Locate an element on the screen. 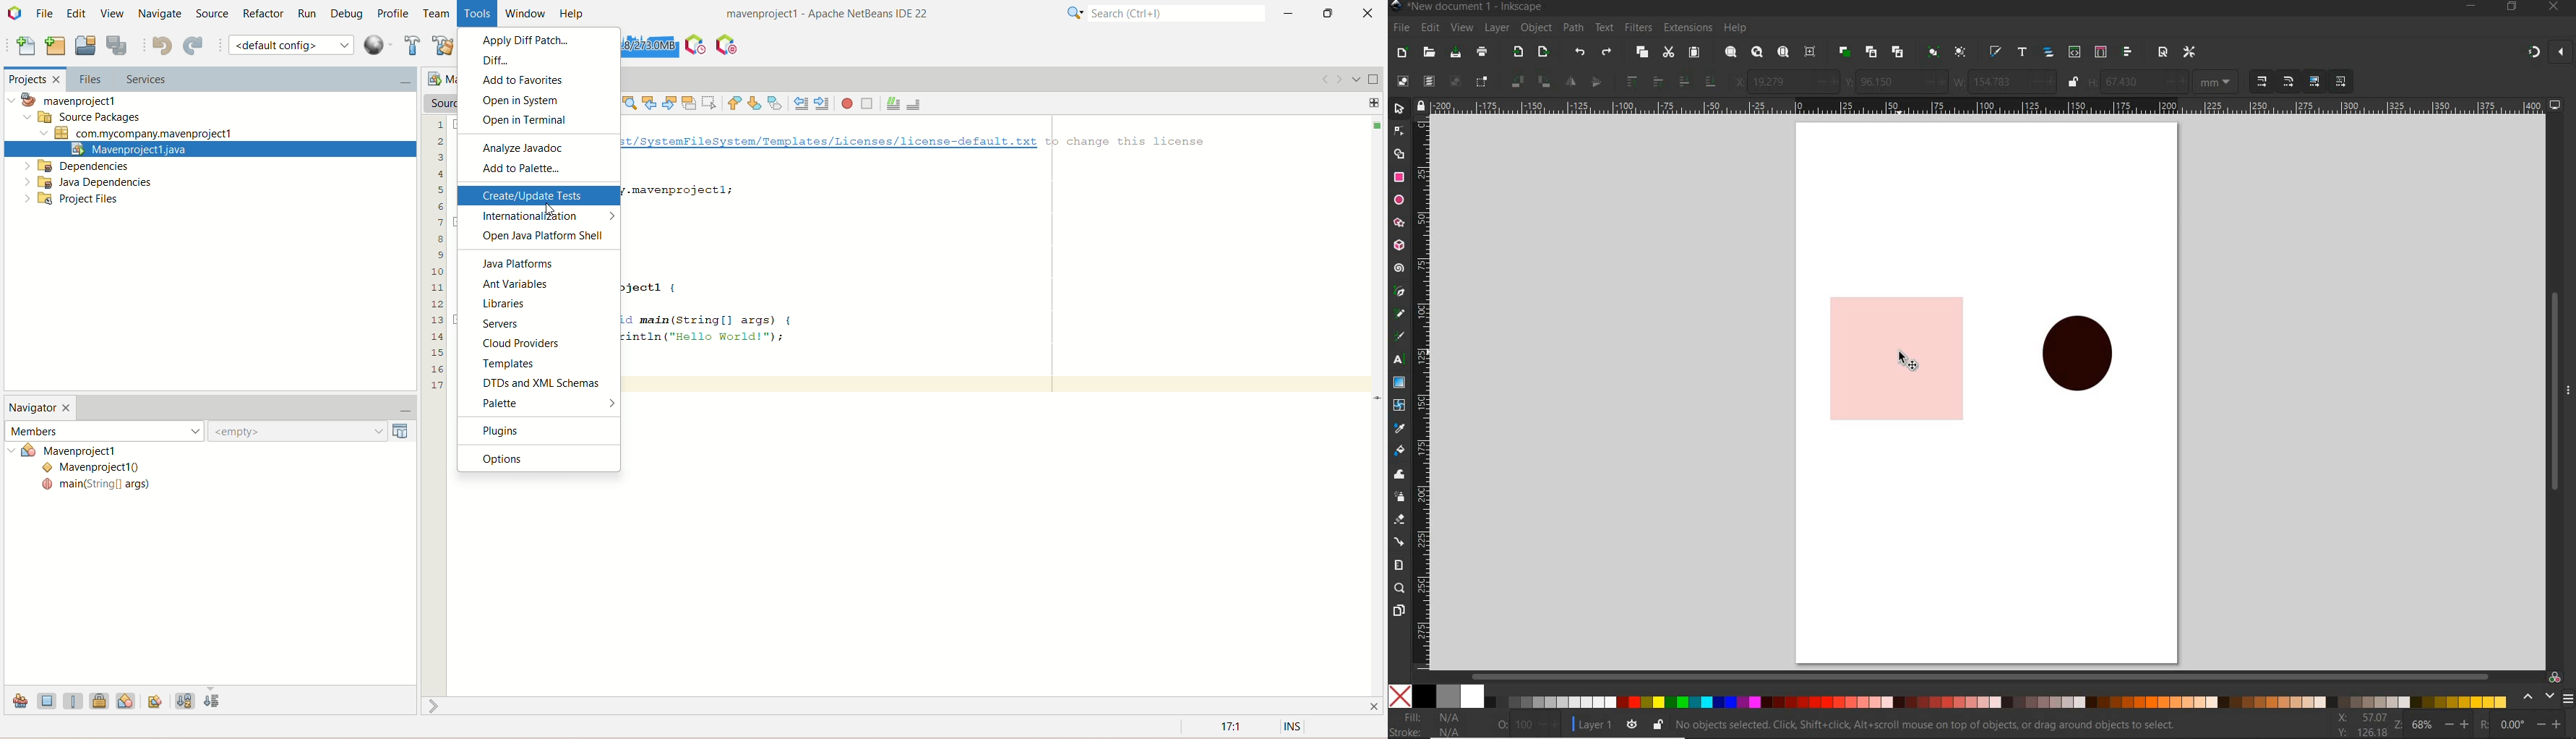 This screenshot has height=756, width=2576. object flip vertical is located at coordinates (1596, 80).